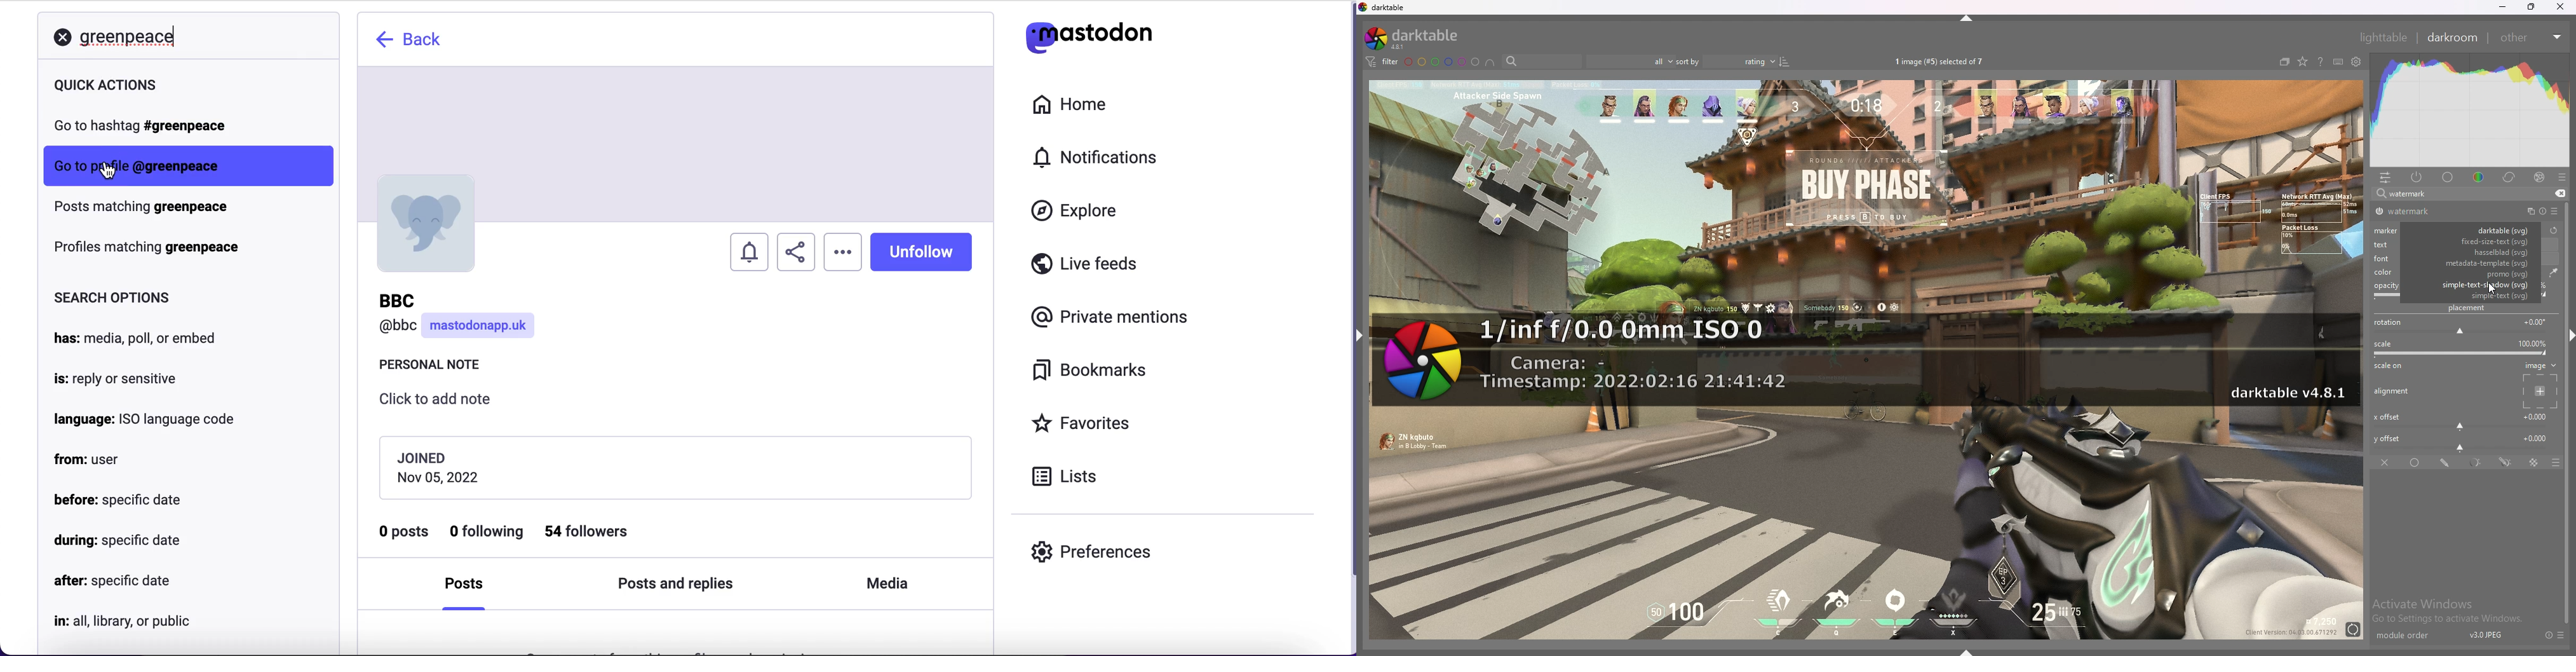 This screenshot has width=2576, height=672. Describe the element at coordinates (1085, 267) in the screenshot. I see `live feeds` at that location.